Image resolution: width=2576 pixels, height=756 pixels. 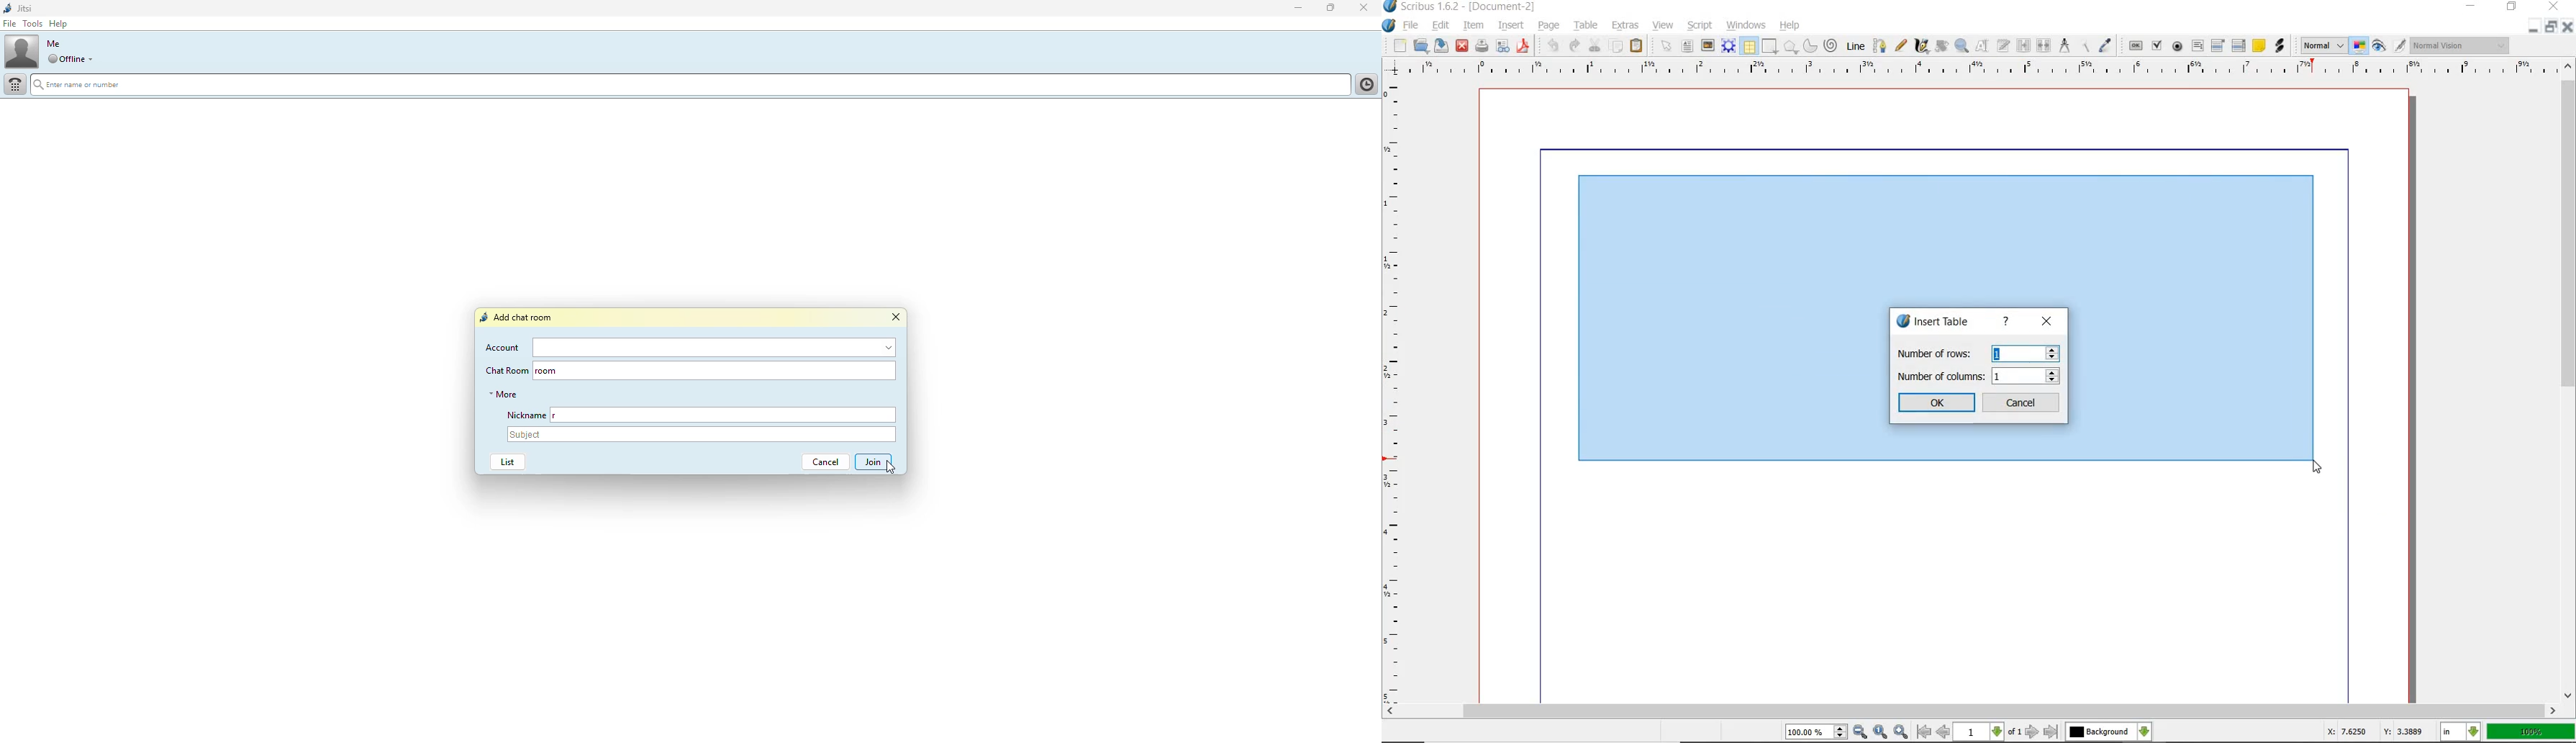 What do you see at coordinates (1481, 46) in the screenshot?
I see `print` at bounding box center [1481, 46].